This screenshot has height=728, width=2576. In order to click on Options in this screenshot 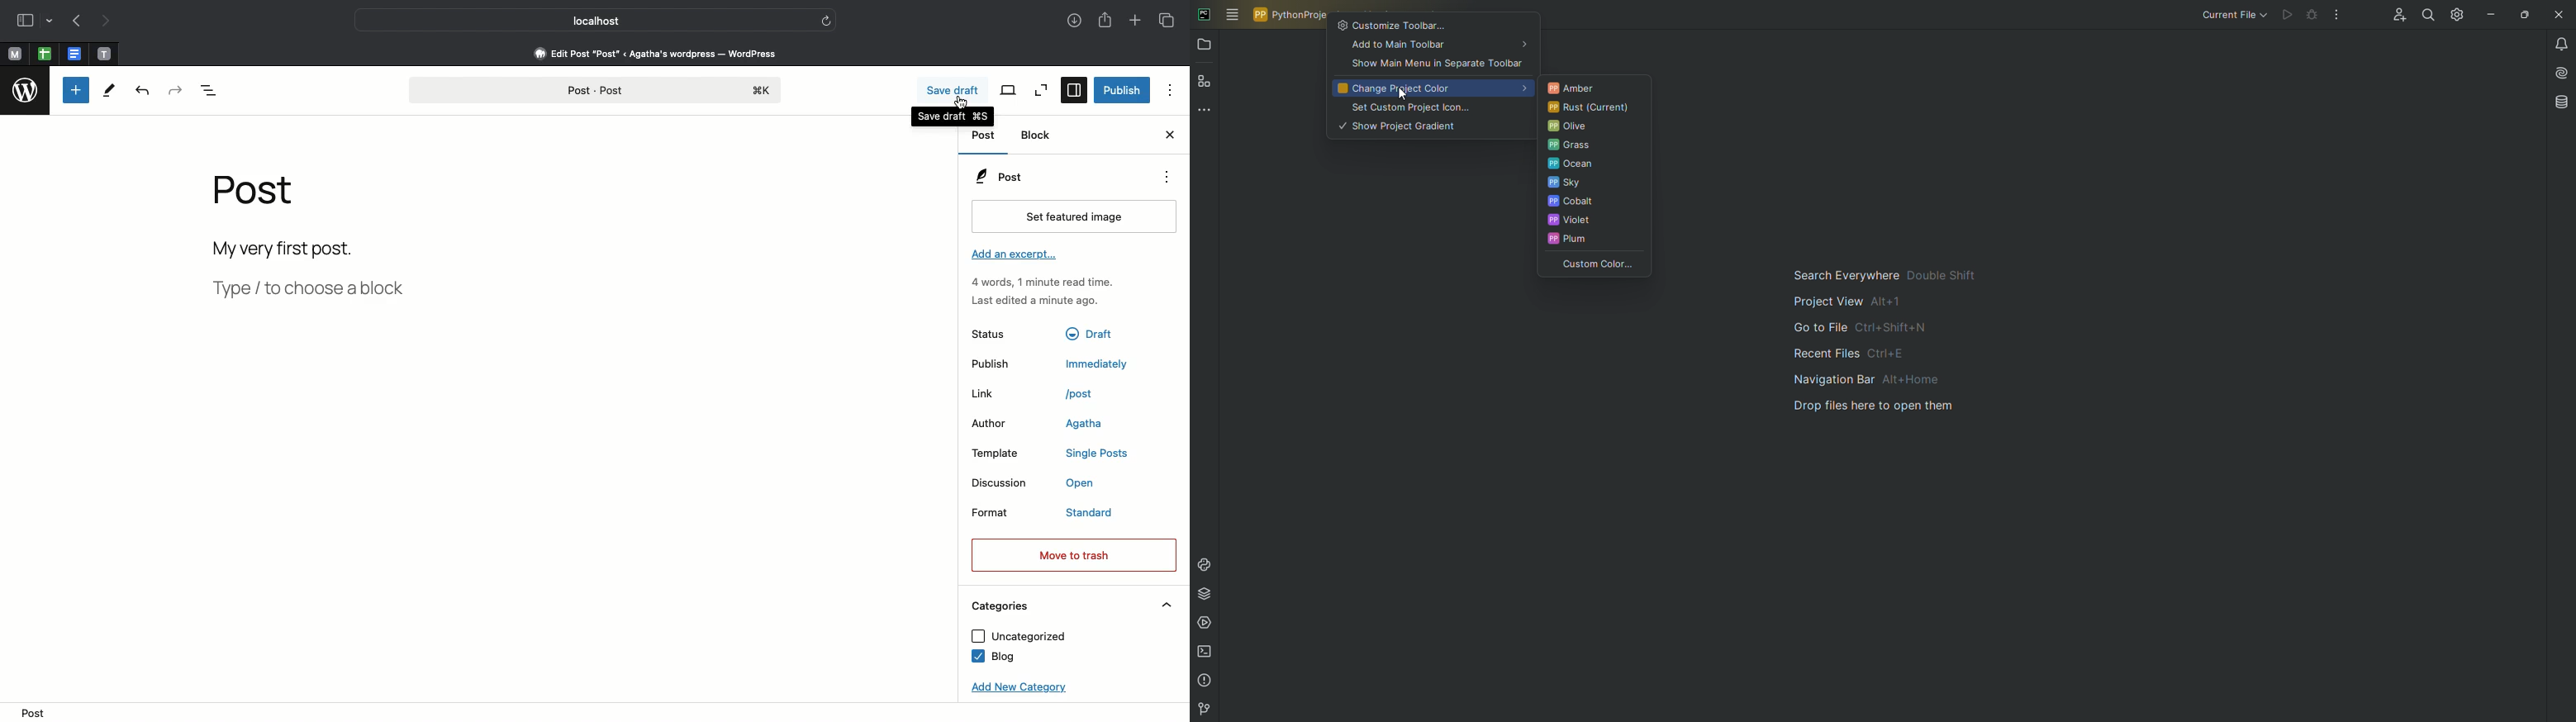, I will do `click(1165, 177)`.